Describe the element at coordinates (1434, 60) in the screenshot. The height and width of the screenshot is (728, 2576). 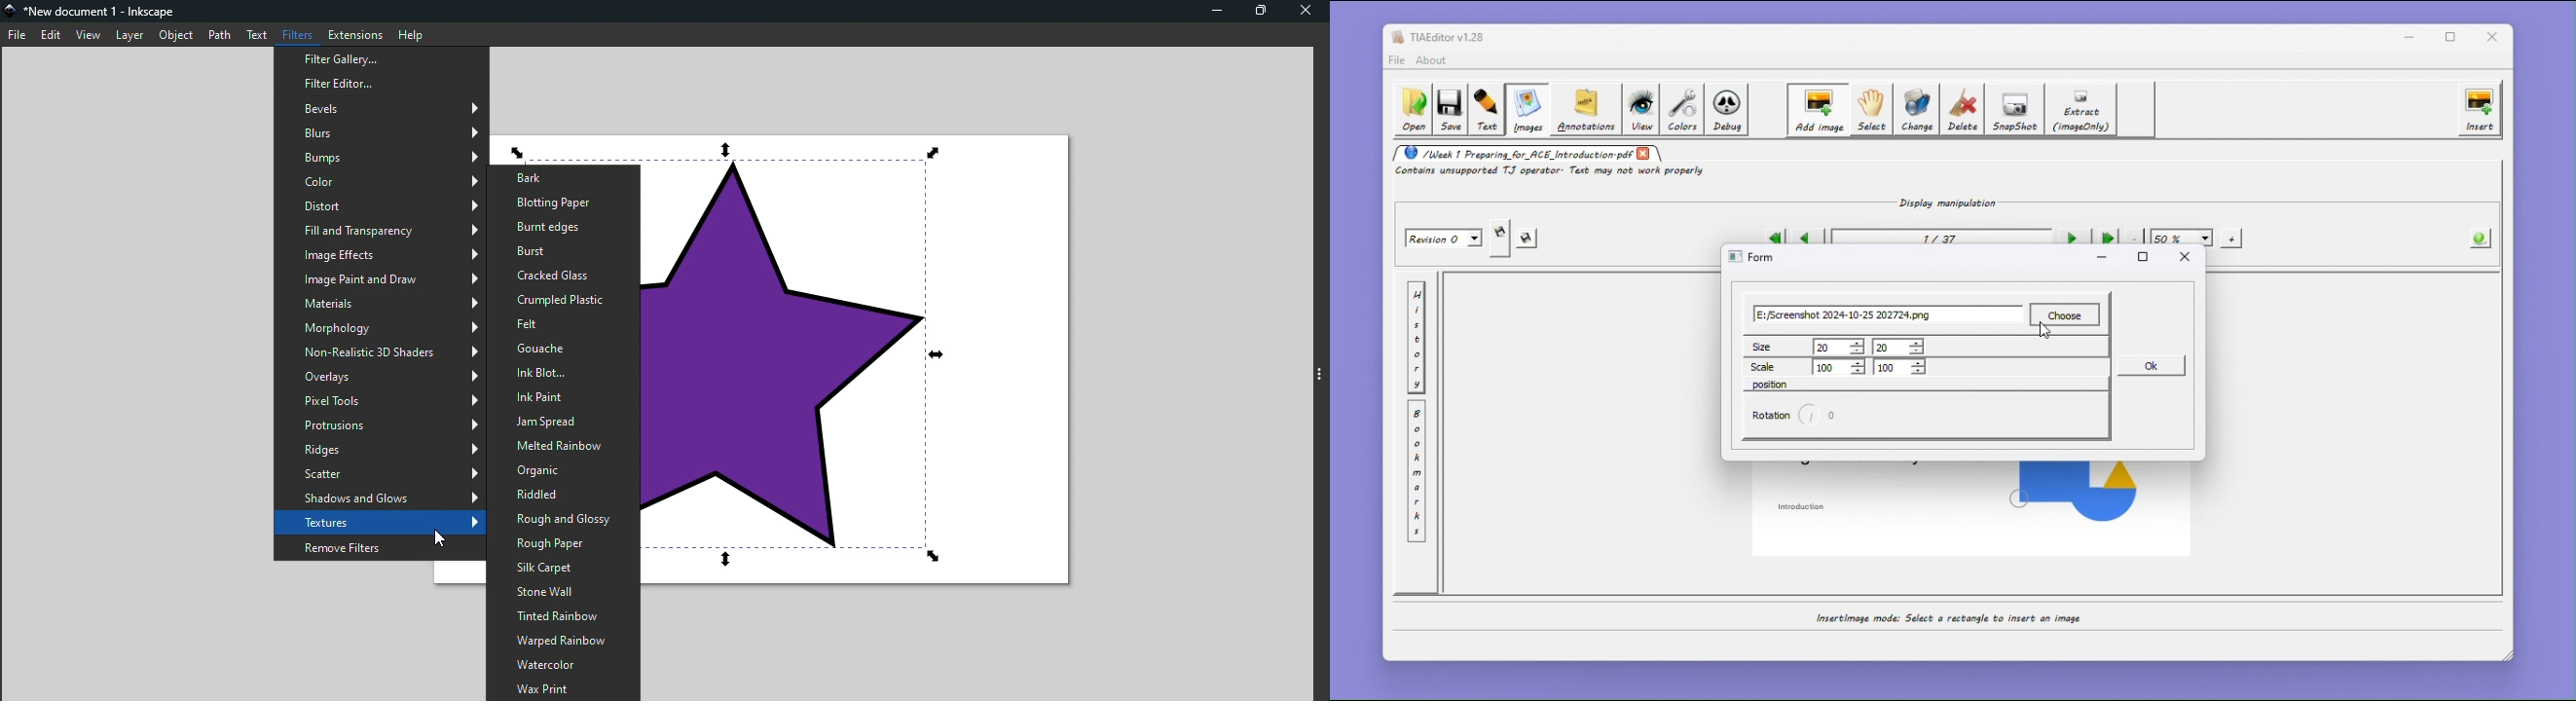
I see `about` at that location.